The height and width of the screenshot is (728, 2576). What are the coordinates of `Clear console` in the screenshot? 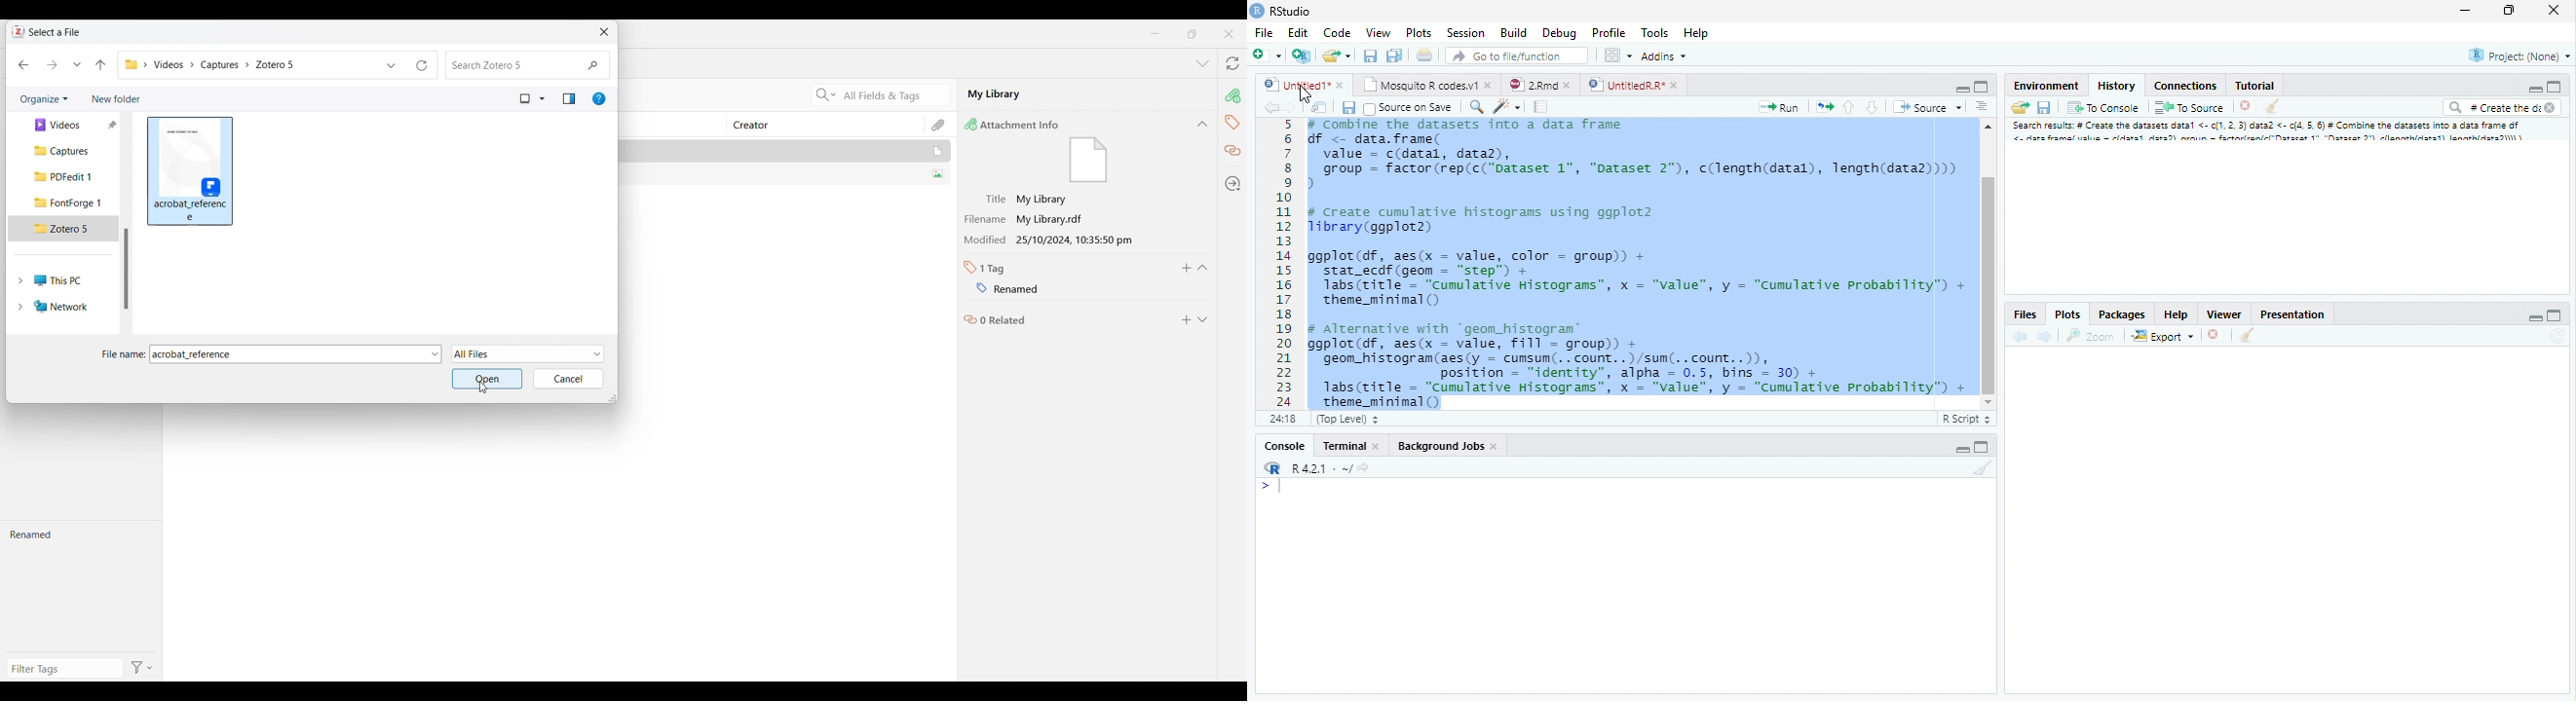 It's located at (2250, 337).